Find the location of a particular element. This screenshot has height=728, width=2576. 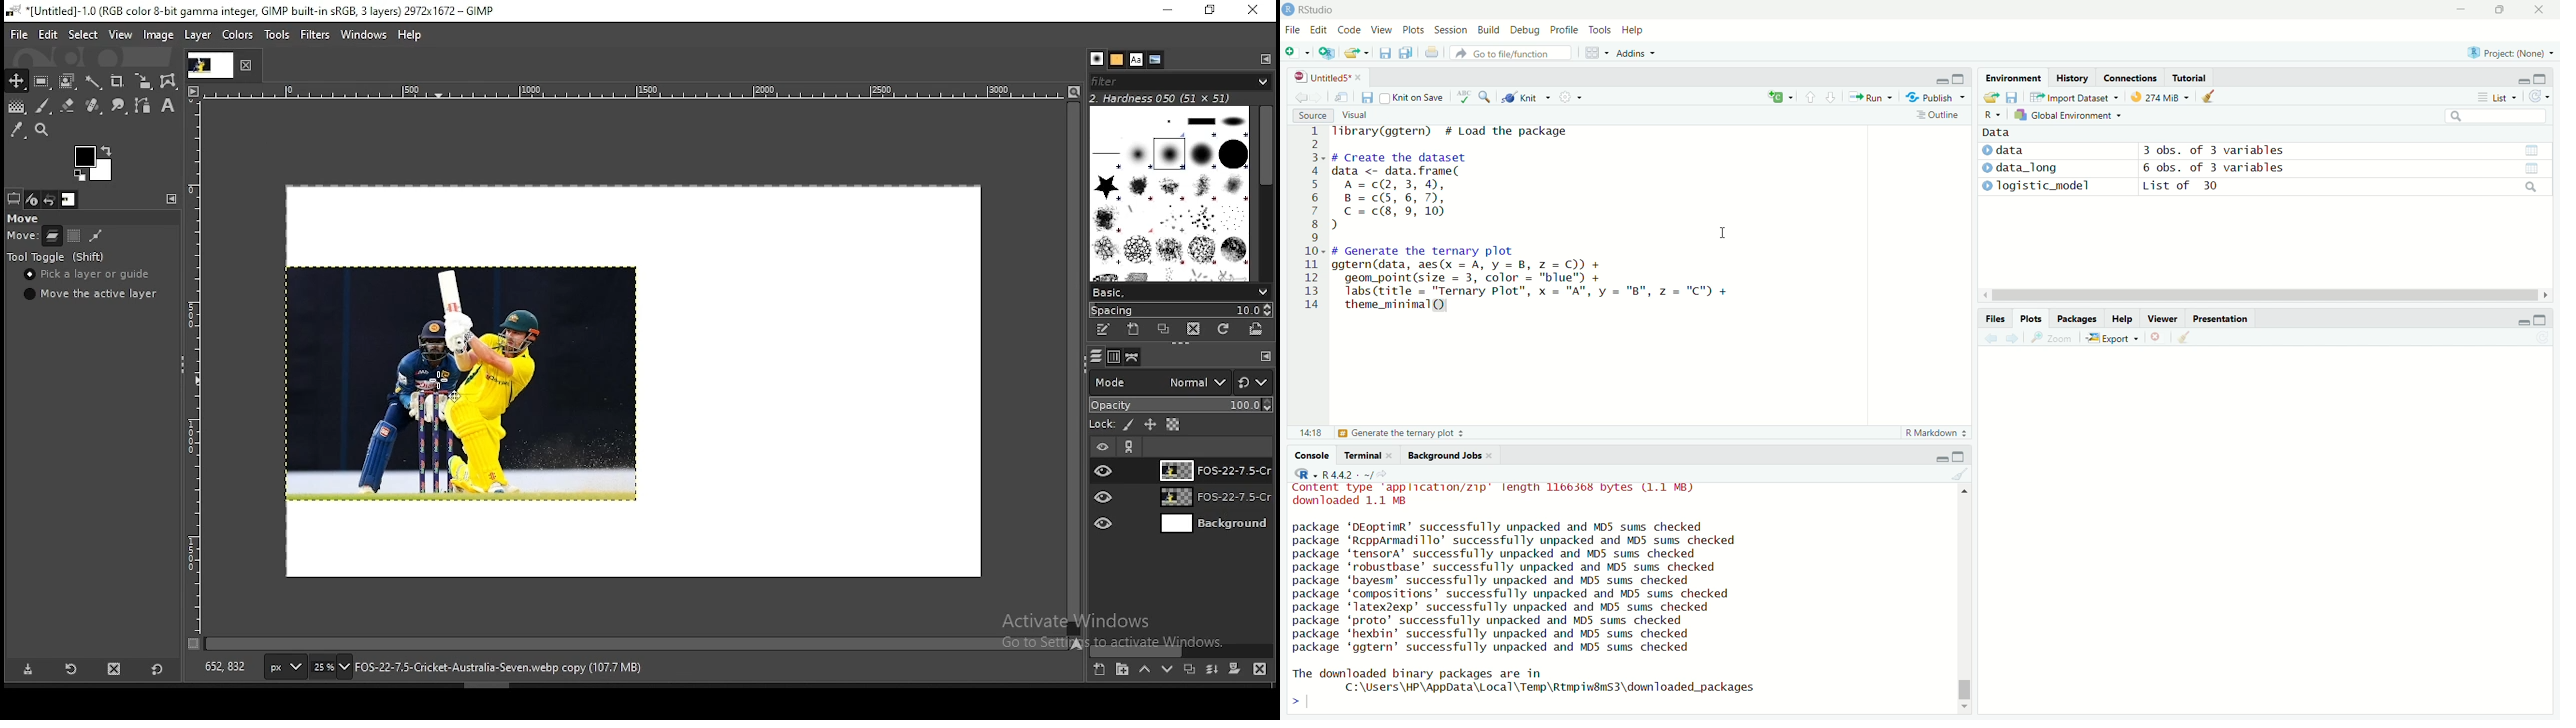

Help is located at coordinates (2119, 319).